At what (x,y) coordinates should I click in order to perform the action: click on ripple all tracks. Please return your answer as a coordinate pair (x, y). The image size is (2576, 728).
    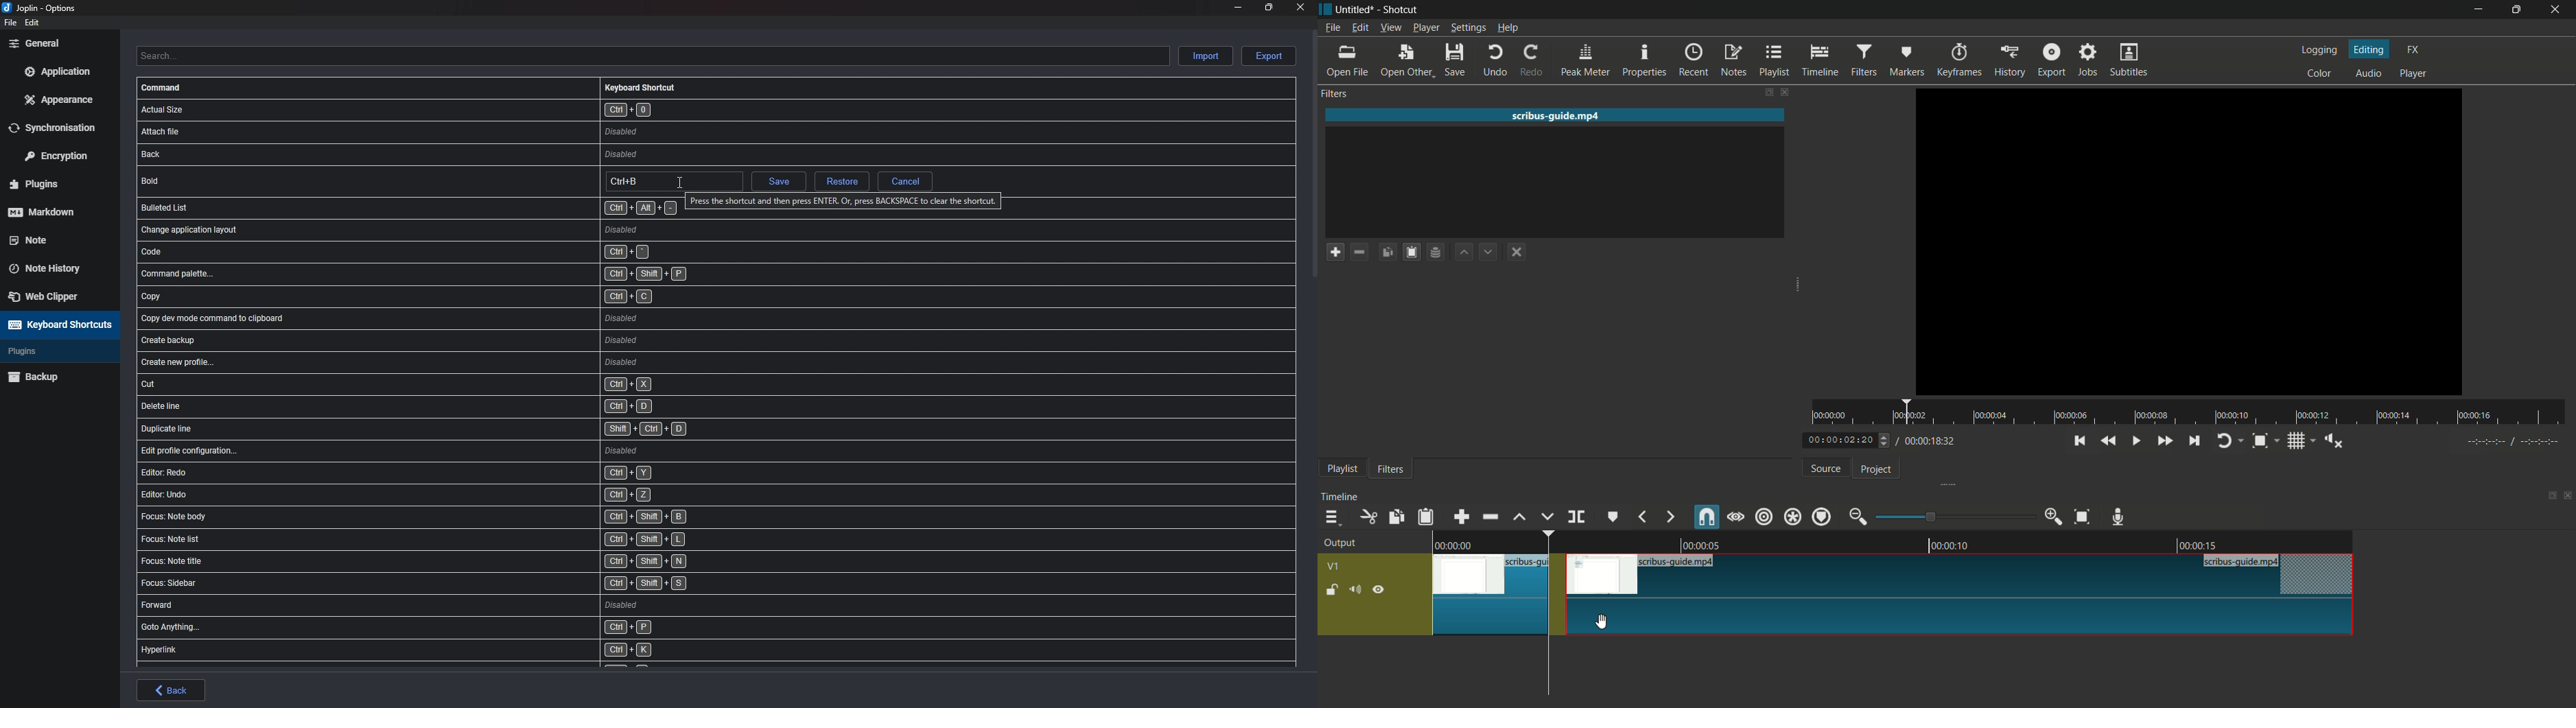
    Looking at the image, I should click on (1792, 517).